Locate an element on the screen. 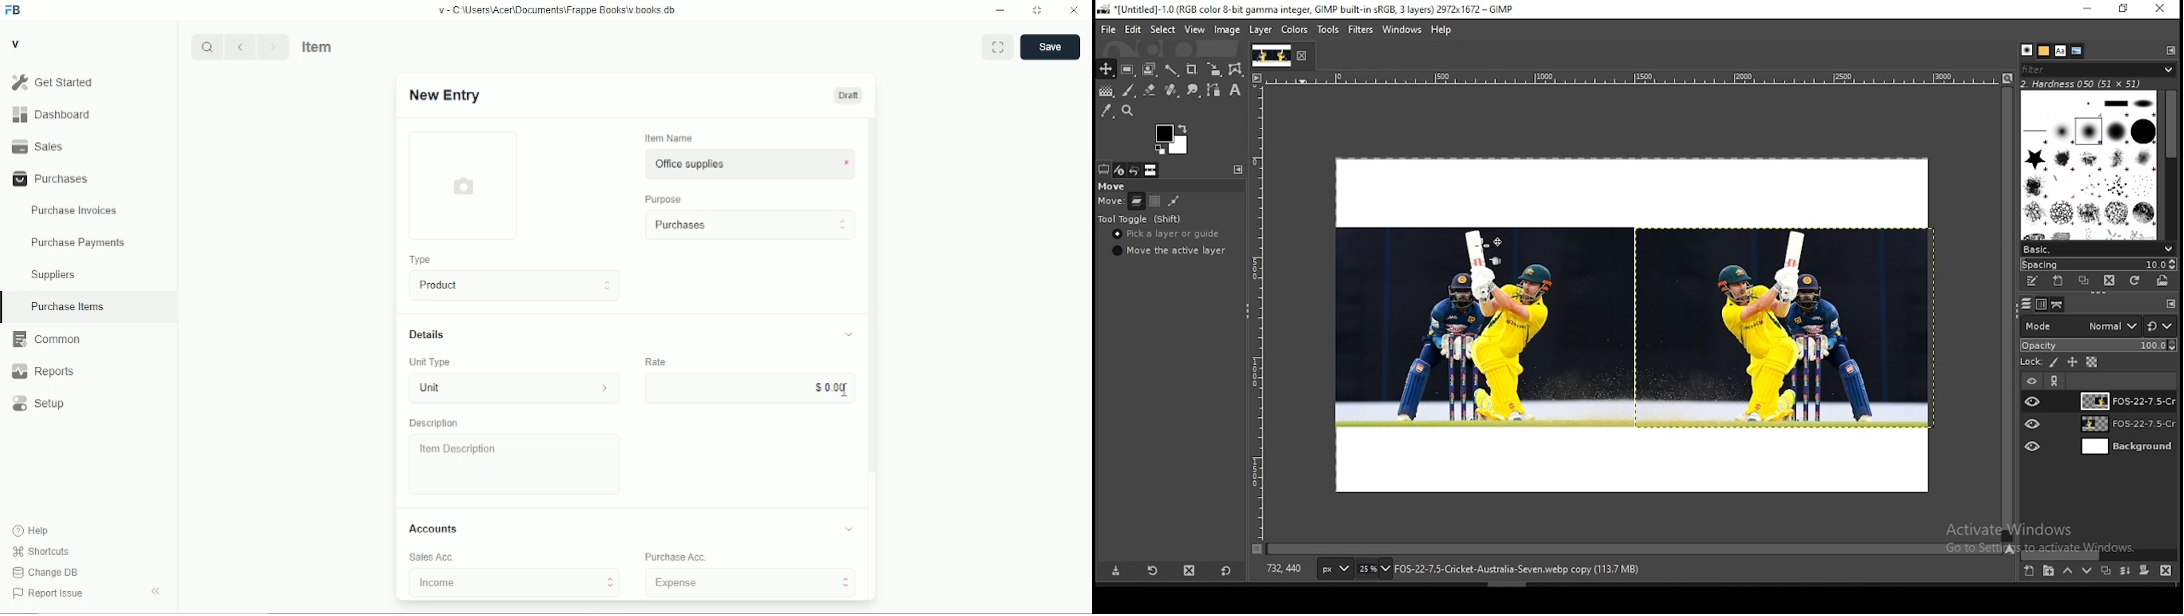 The image size is (2184, 616). sales is located at coordinates (38, 146).